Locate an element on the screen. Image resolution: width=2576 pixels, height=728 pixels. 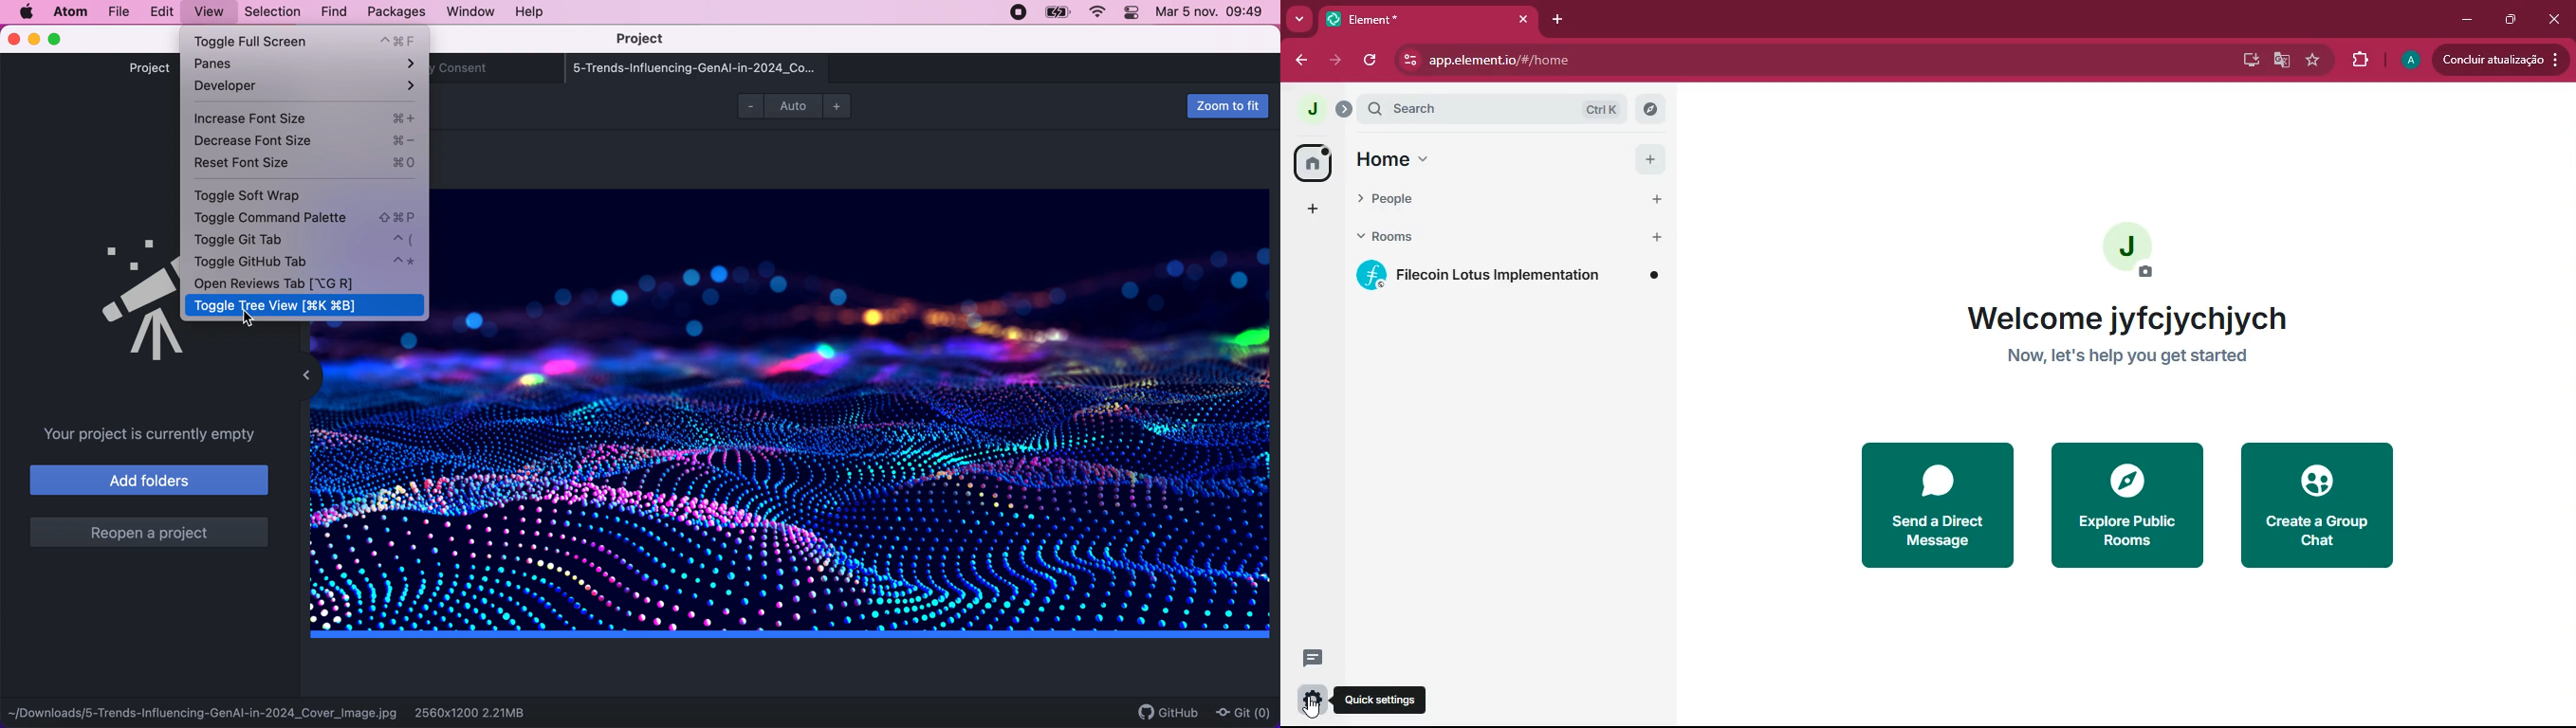
quick settings is located at coordinates (1379, 701).